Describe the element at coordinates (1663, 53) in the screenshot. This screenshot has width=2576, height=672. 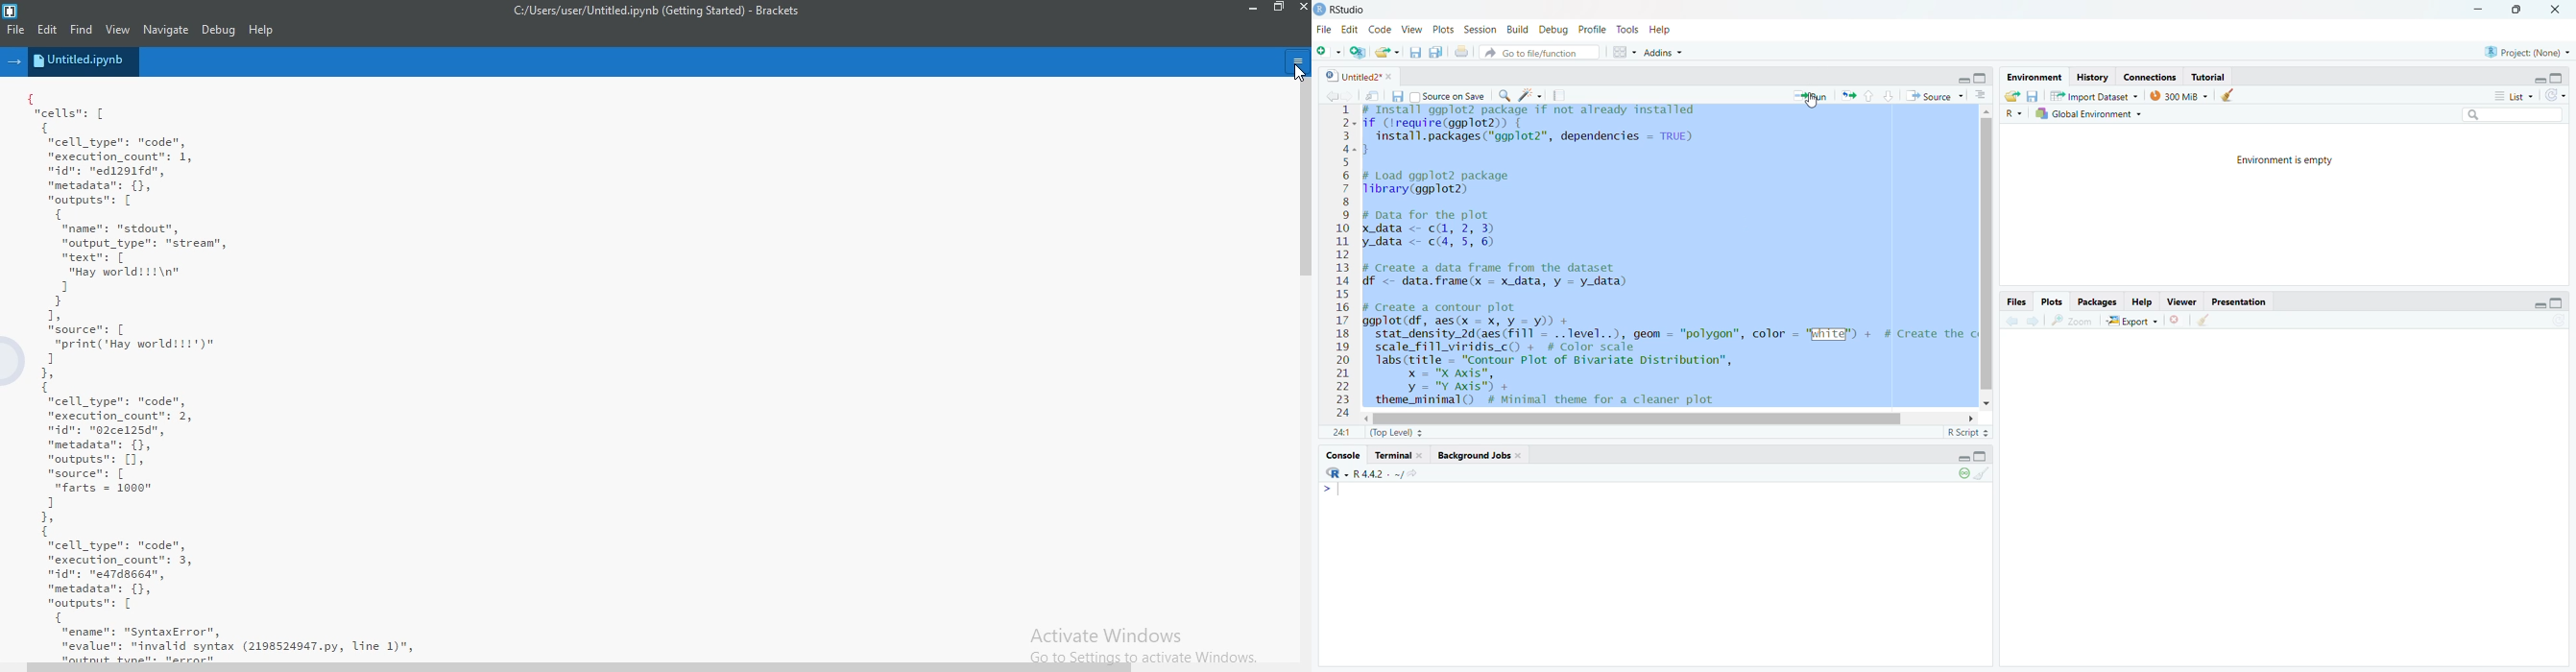
I see `Addins ` at that location.